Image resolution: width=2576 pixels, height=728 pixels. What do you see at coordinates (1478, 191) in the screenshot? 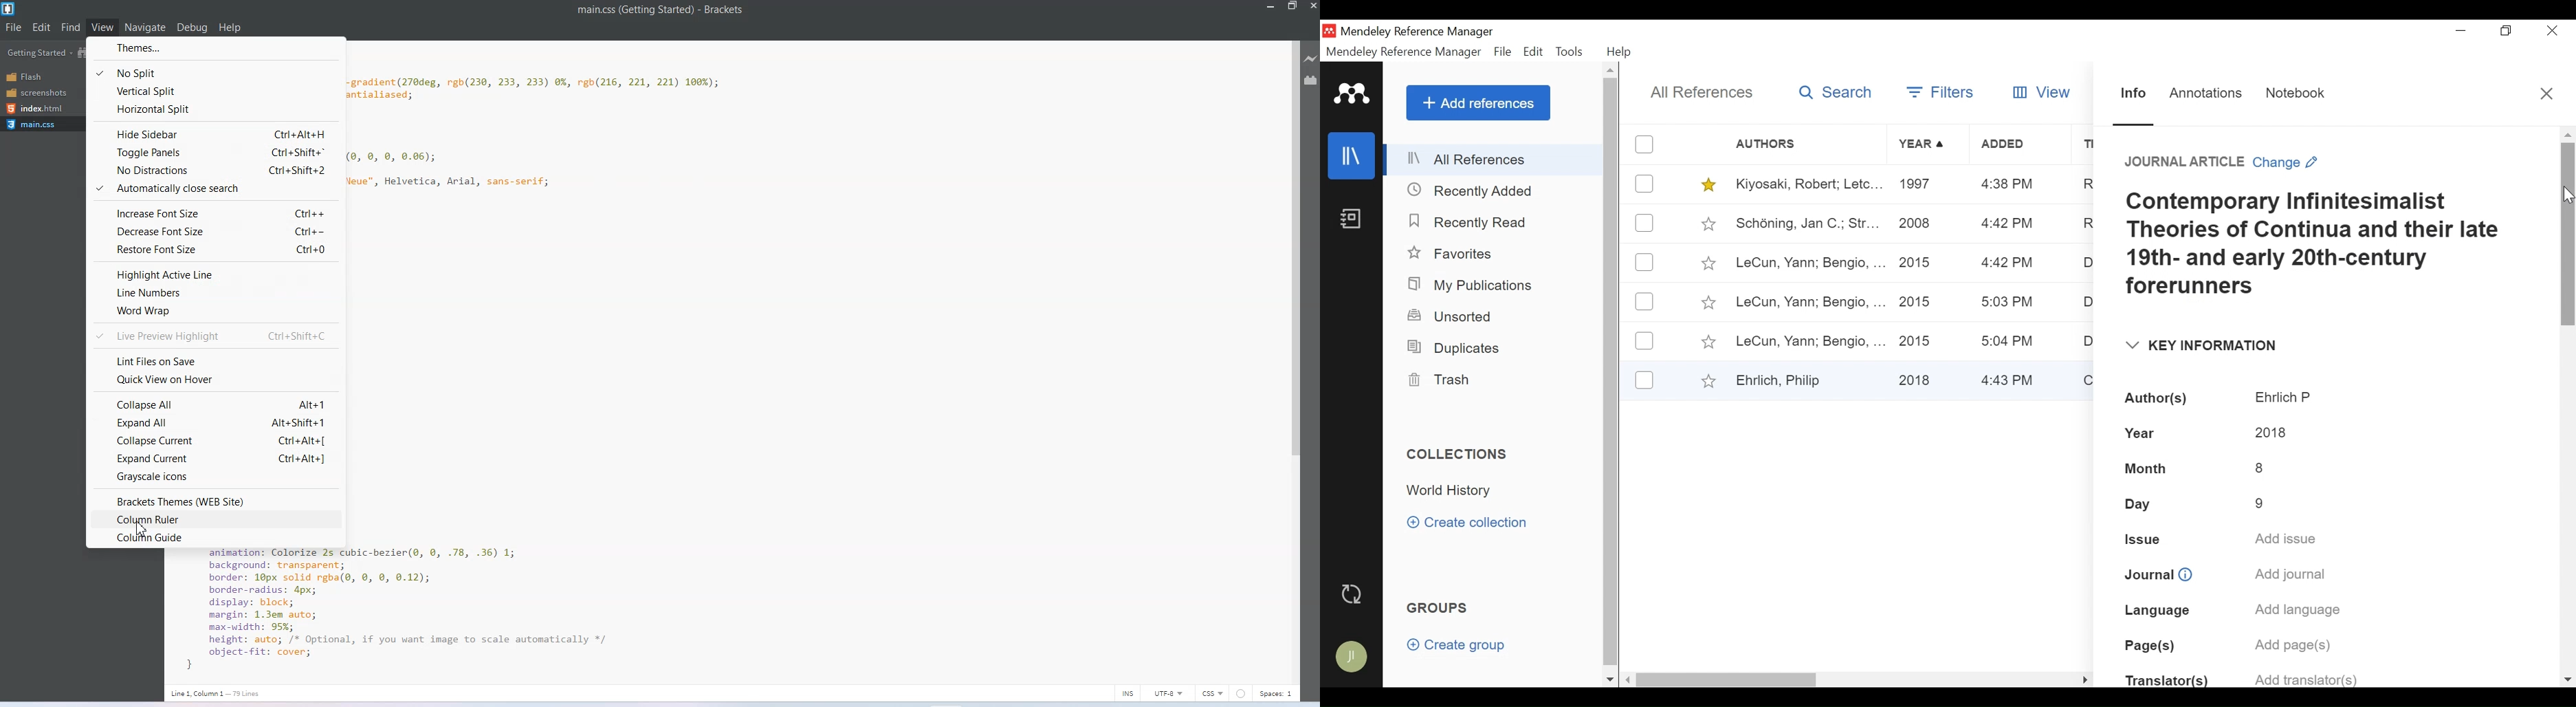
I see `Recently Added` at bounding box center [1478, 191].